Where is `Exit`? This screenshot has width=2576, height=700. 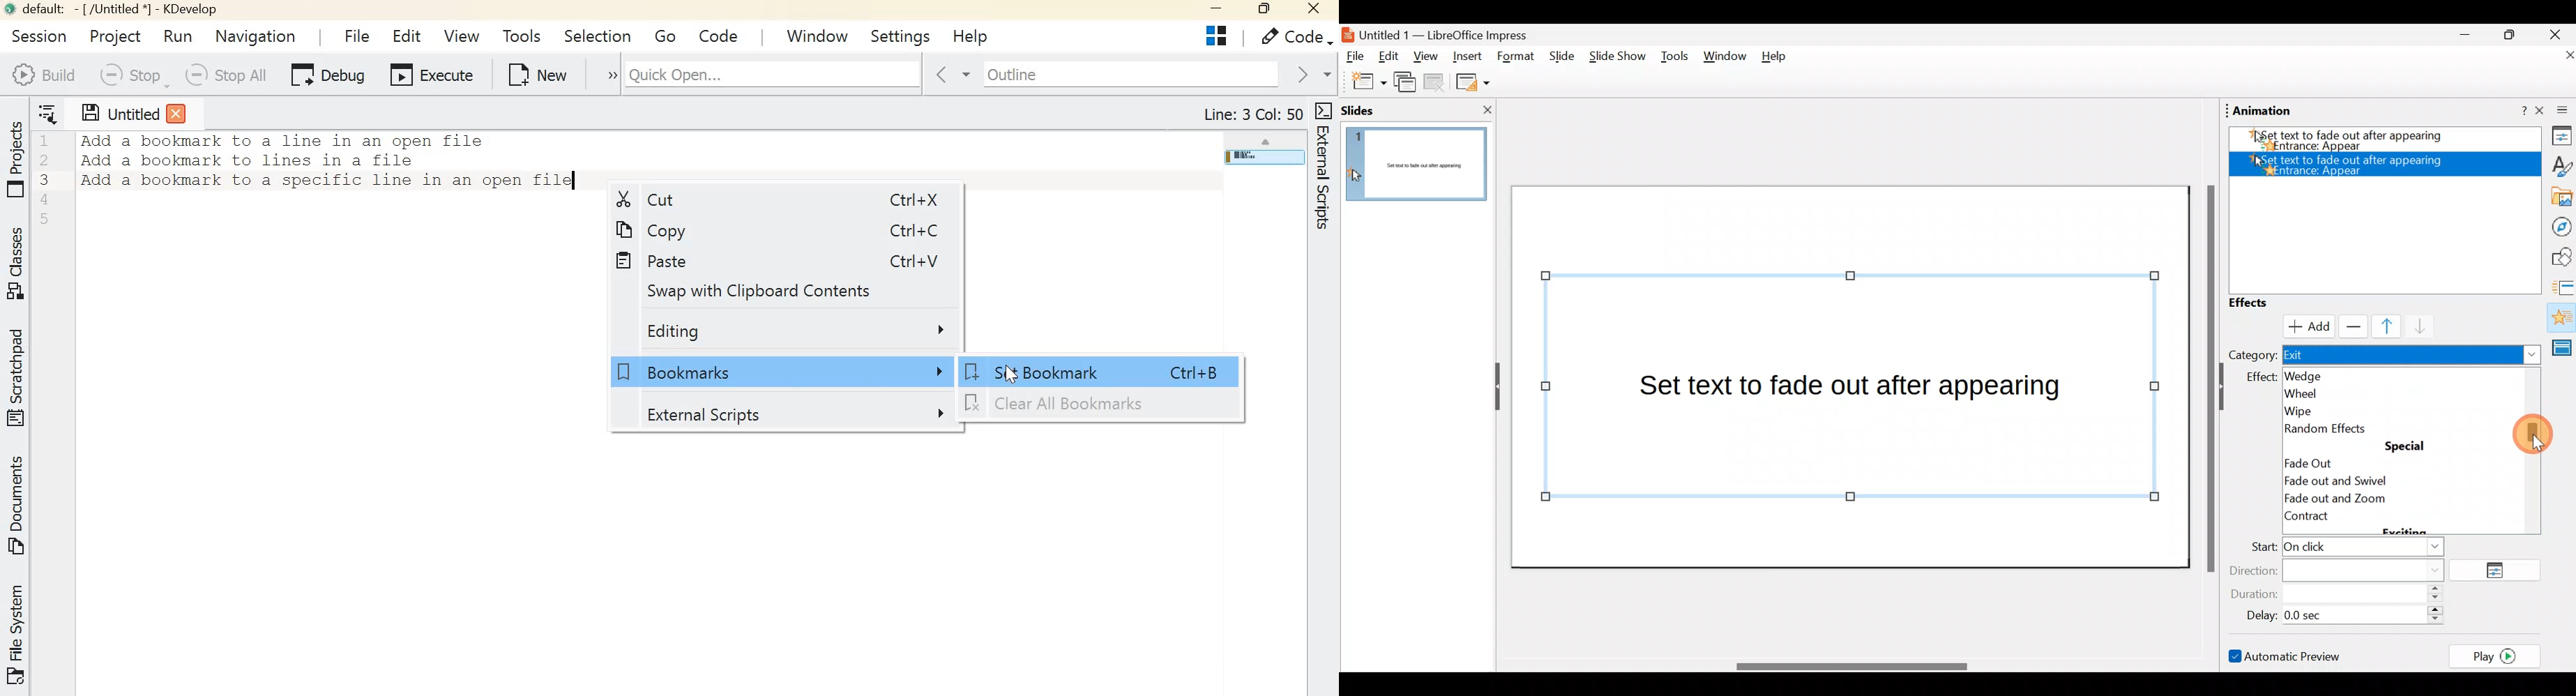 Exit is located at coordinates (2412, 356).